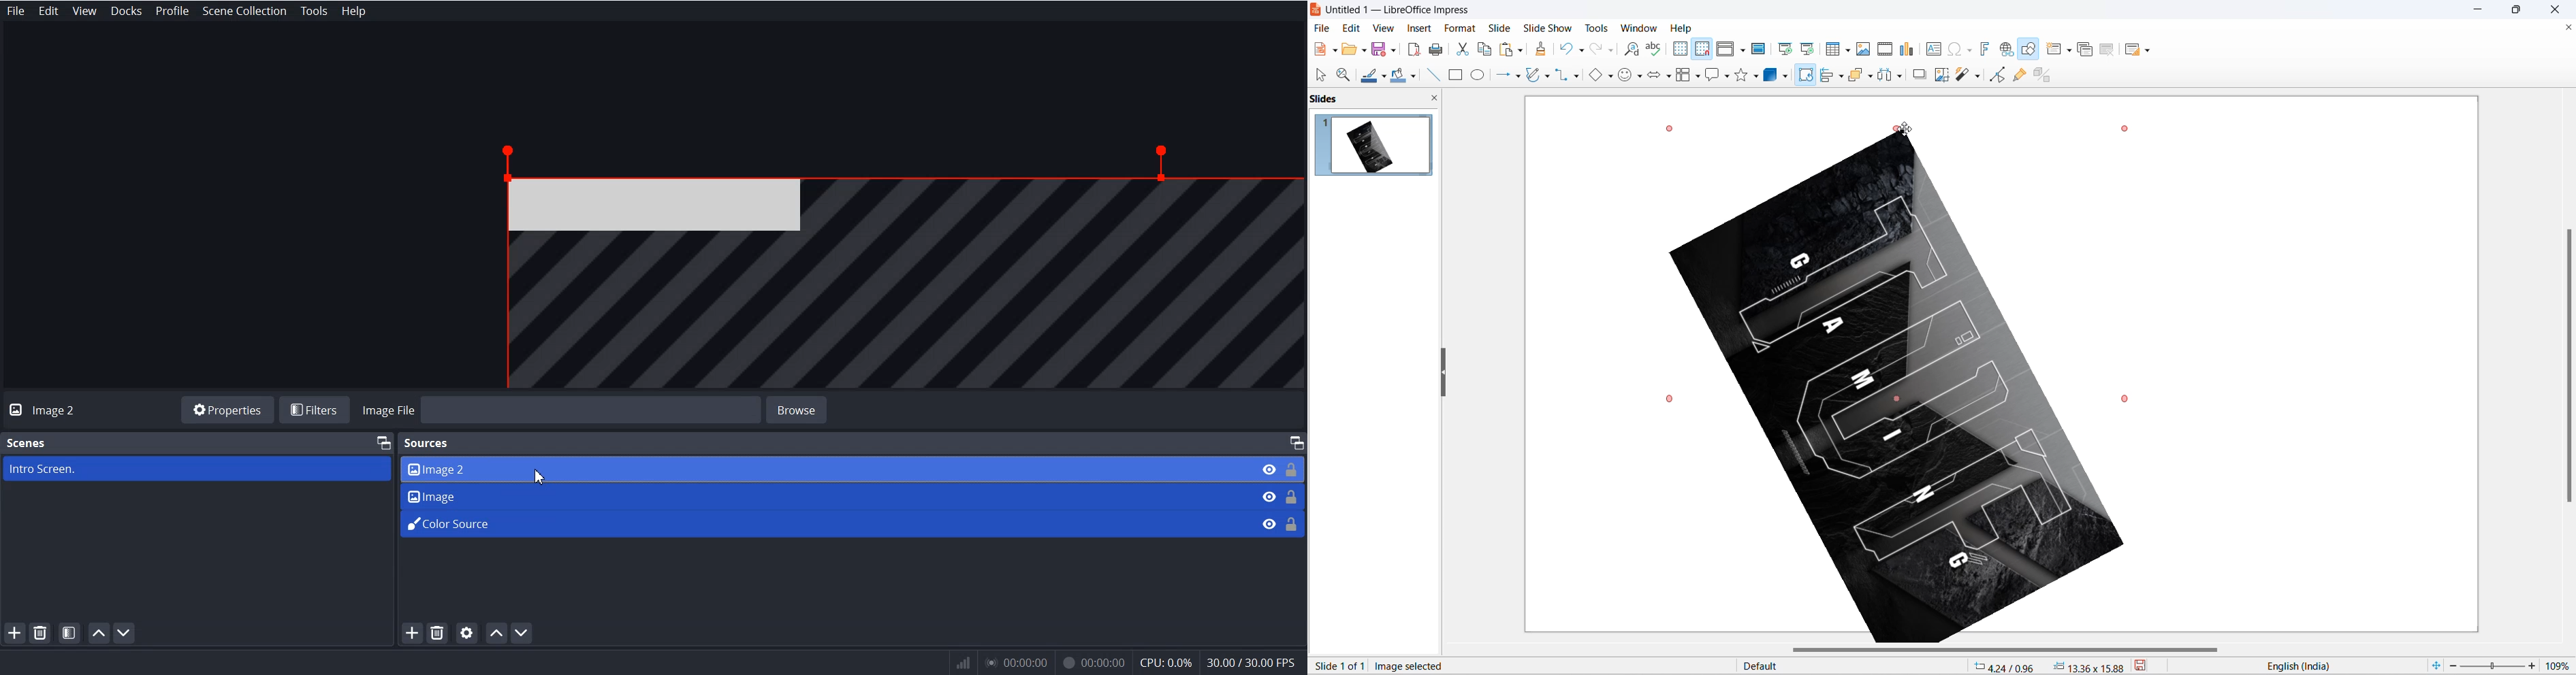 The image size is (2576, 700). What do you see at coordinates (1602, 28) in the screenshot?
I see `tools` at bounding box center [1602, 28].